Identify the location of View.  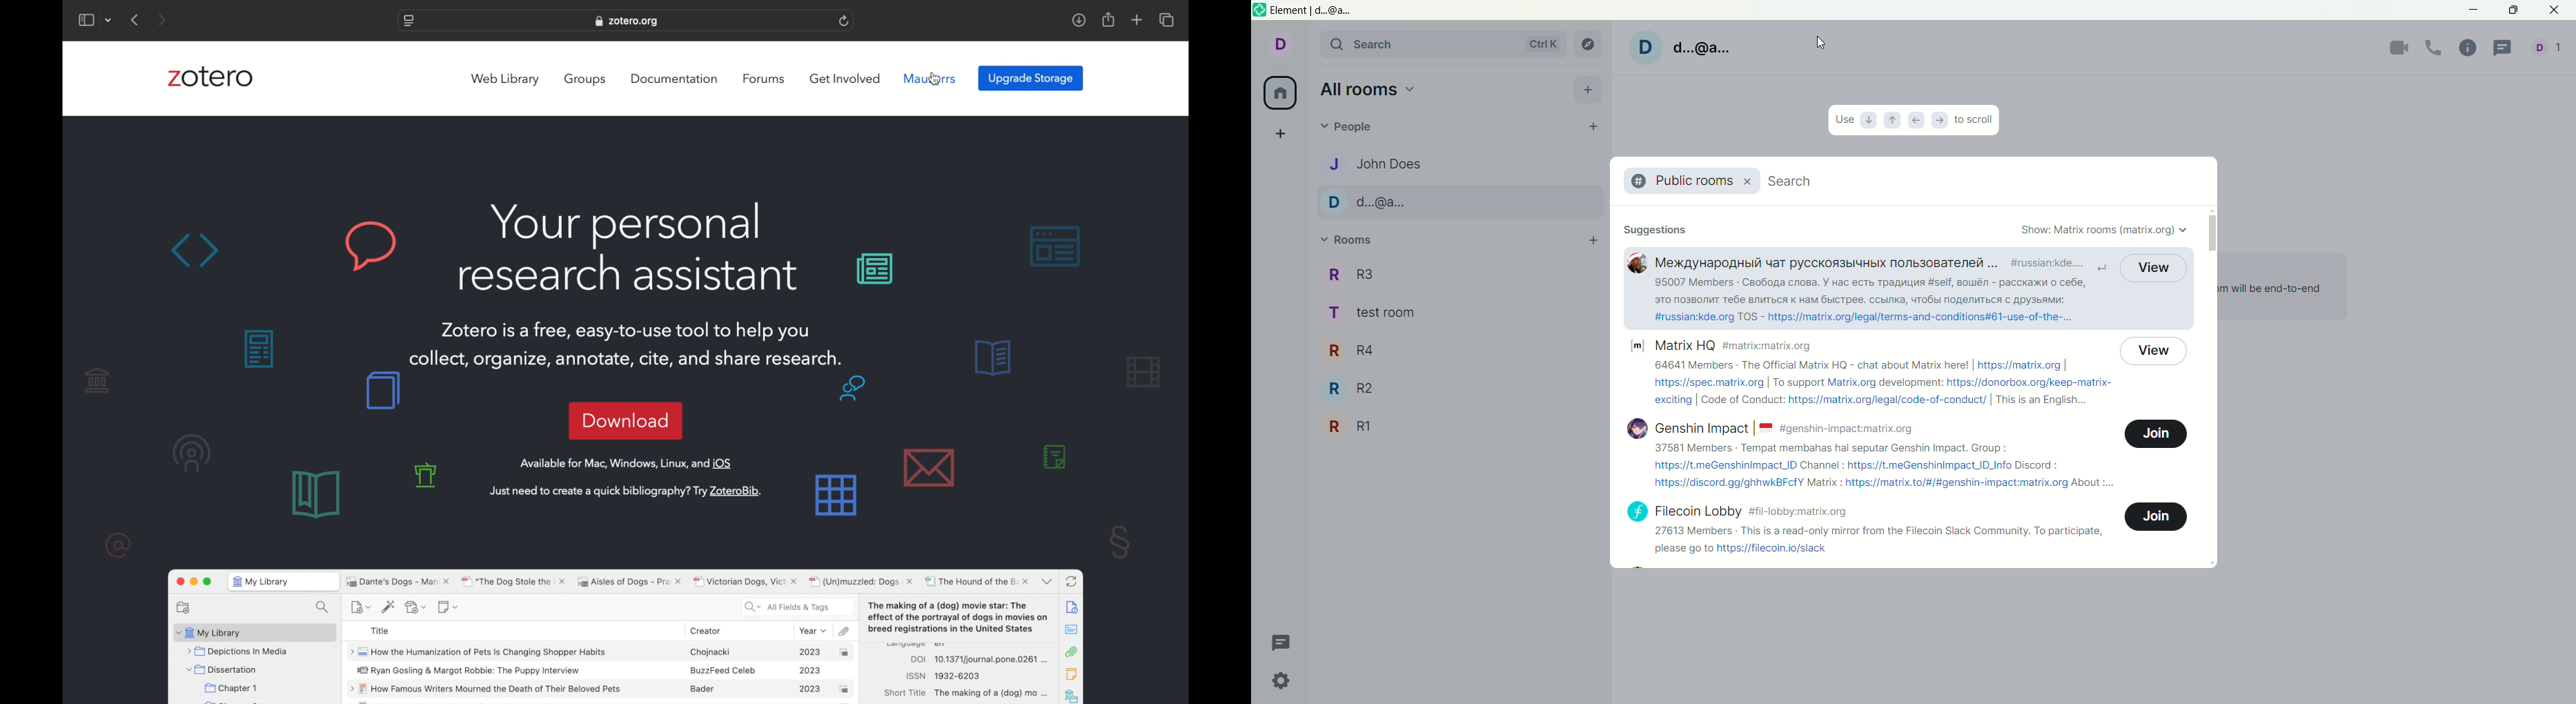
(2153, 352).